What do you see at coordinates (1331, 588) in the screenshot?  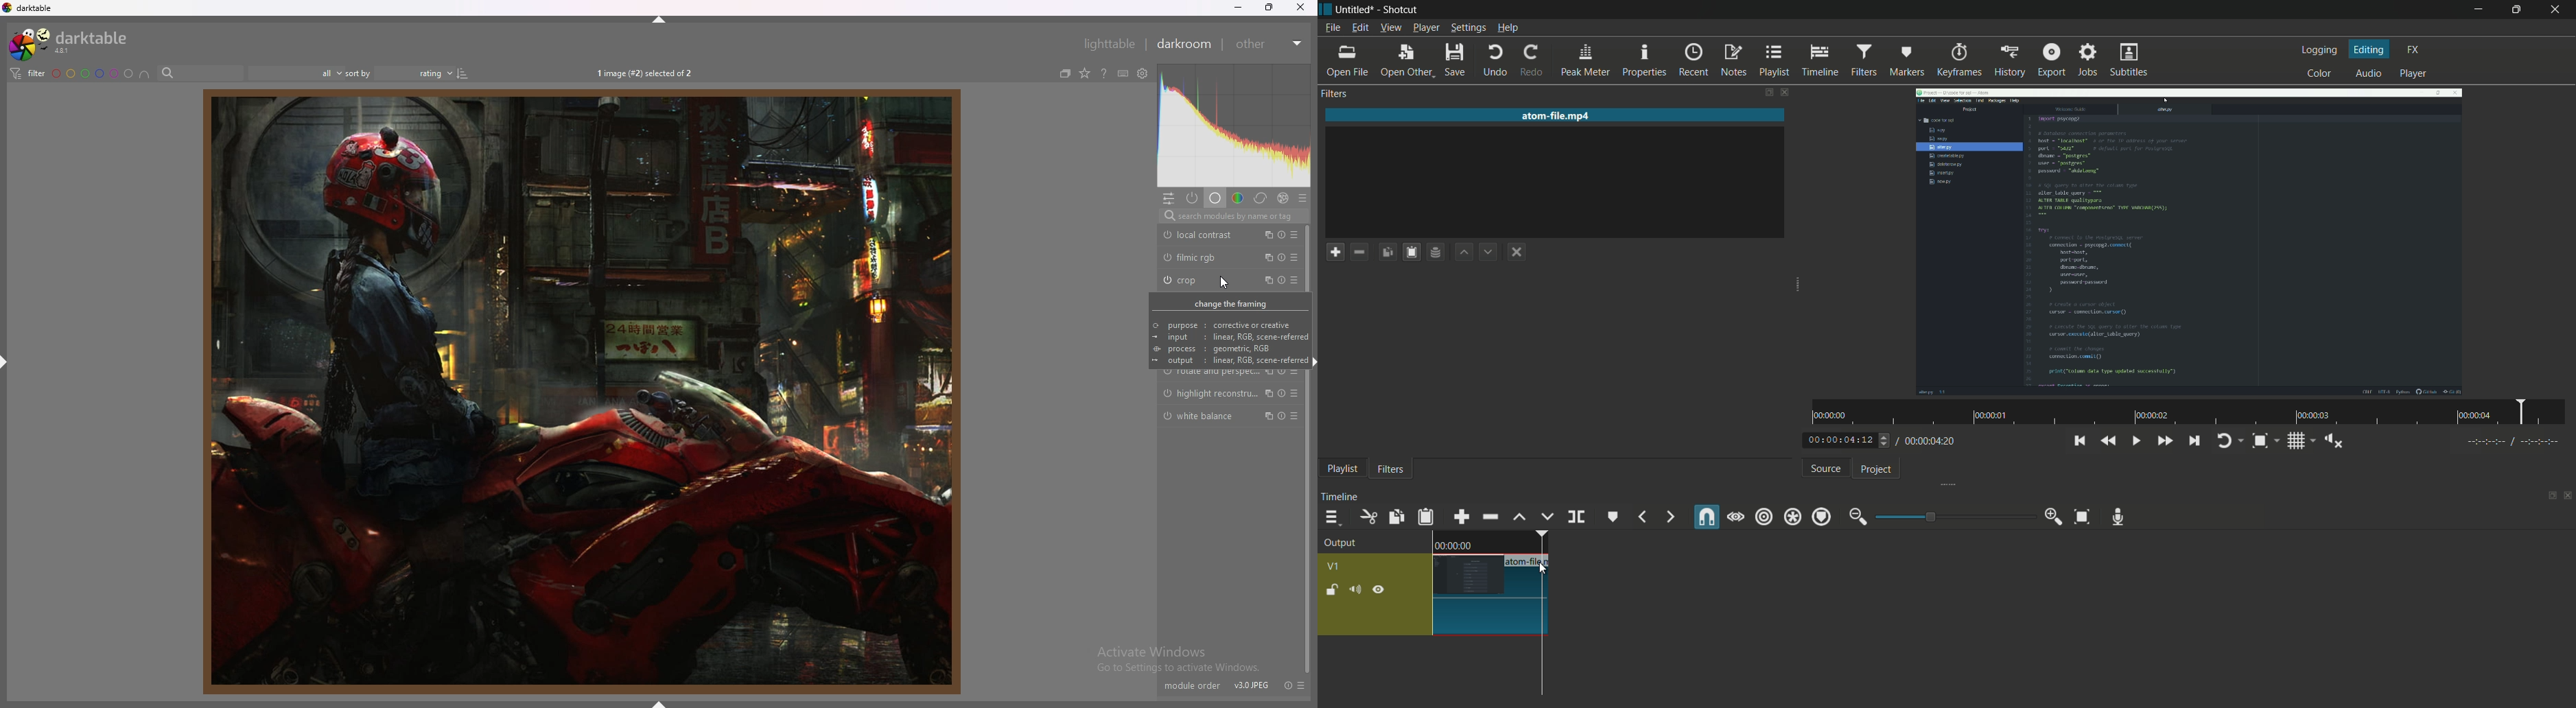 I see `lock` at bounding box center [1331, 588].